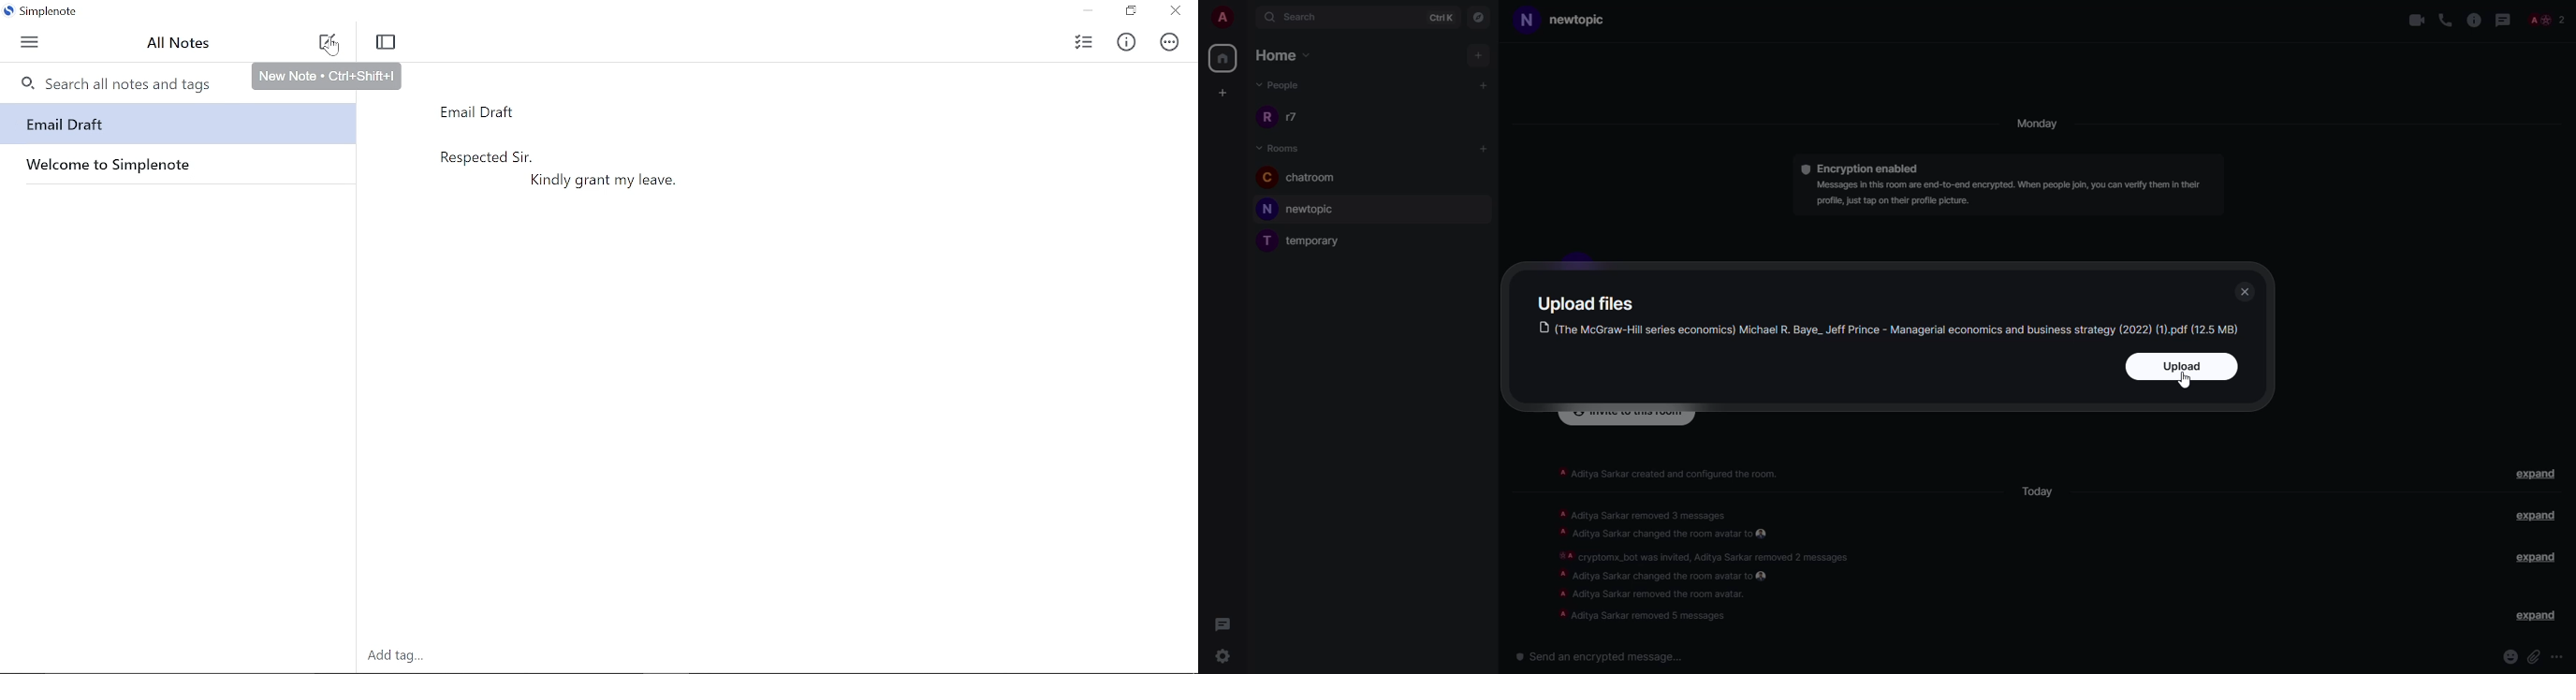 This screenshot has width=2576, height=700. What do you see at coordinates (1569, 19) in the screenshot?
I see `room` at bounding box center [1569, 19].